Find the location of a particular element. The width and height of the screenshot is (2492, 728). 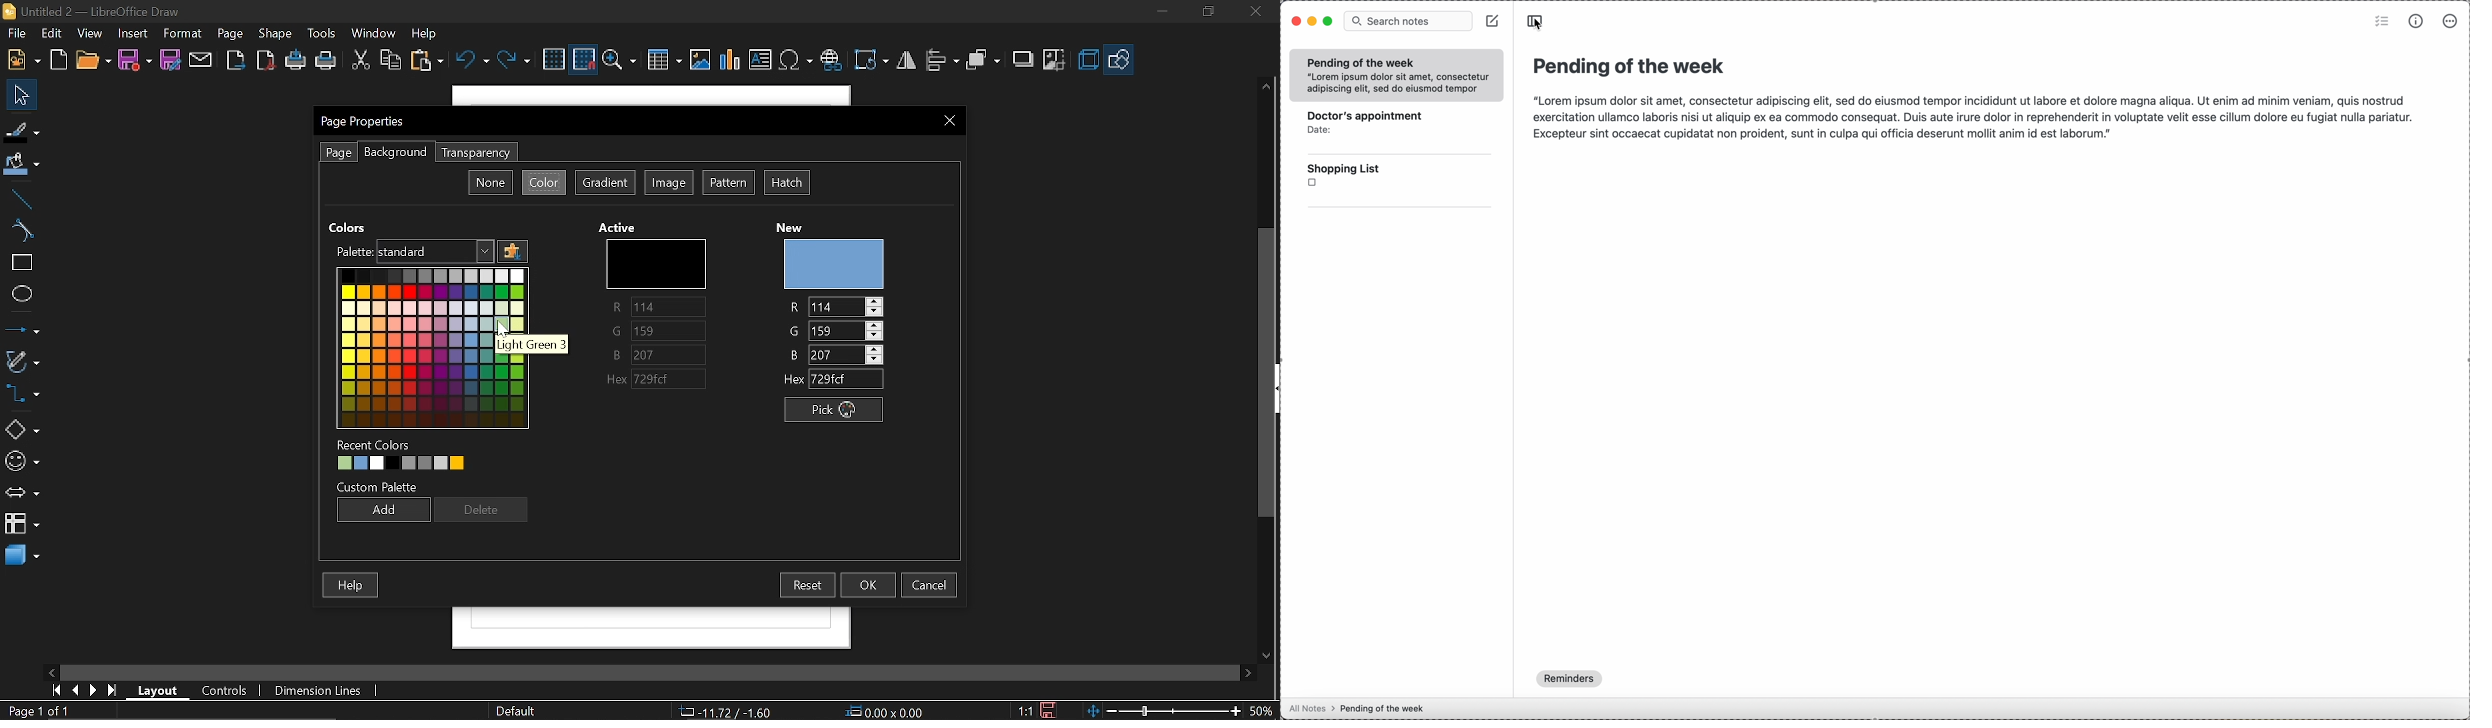

Colors is located at coordinates (430, 346).